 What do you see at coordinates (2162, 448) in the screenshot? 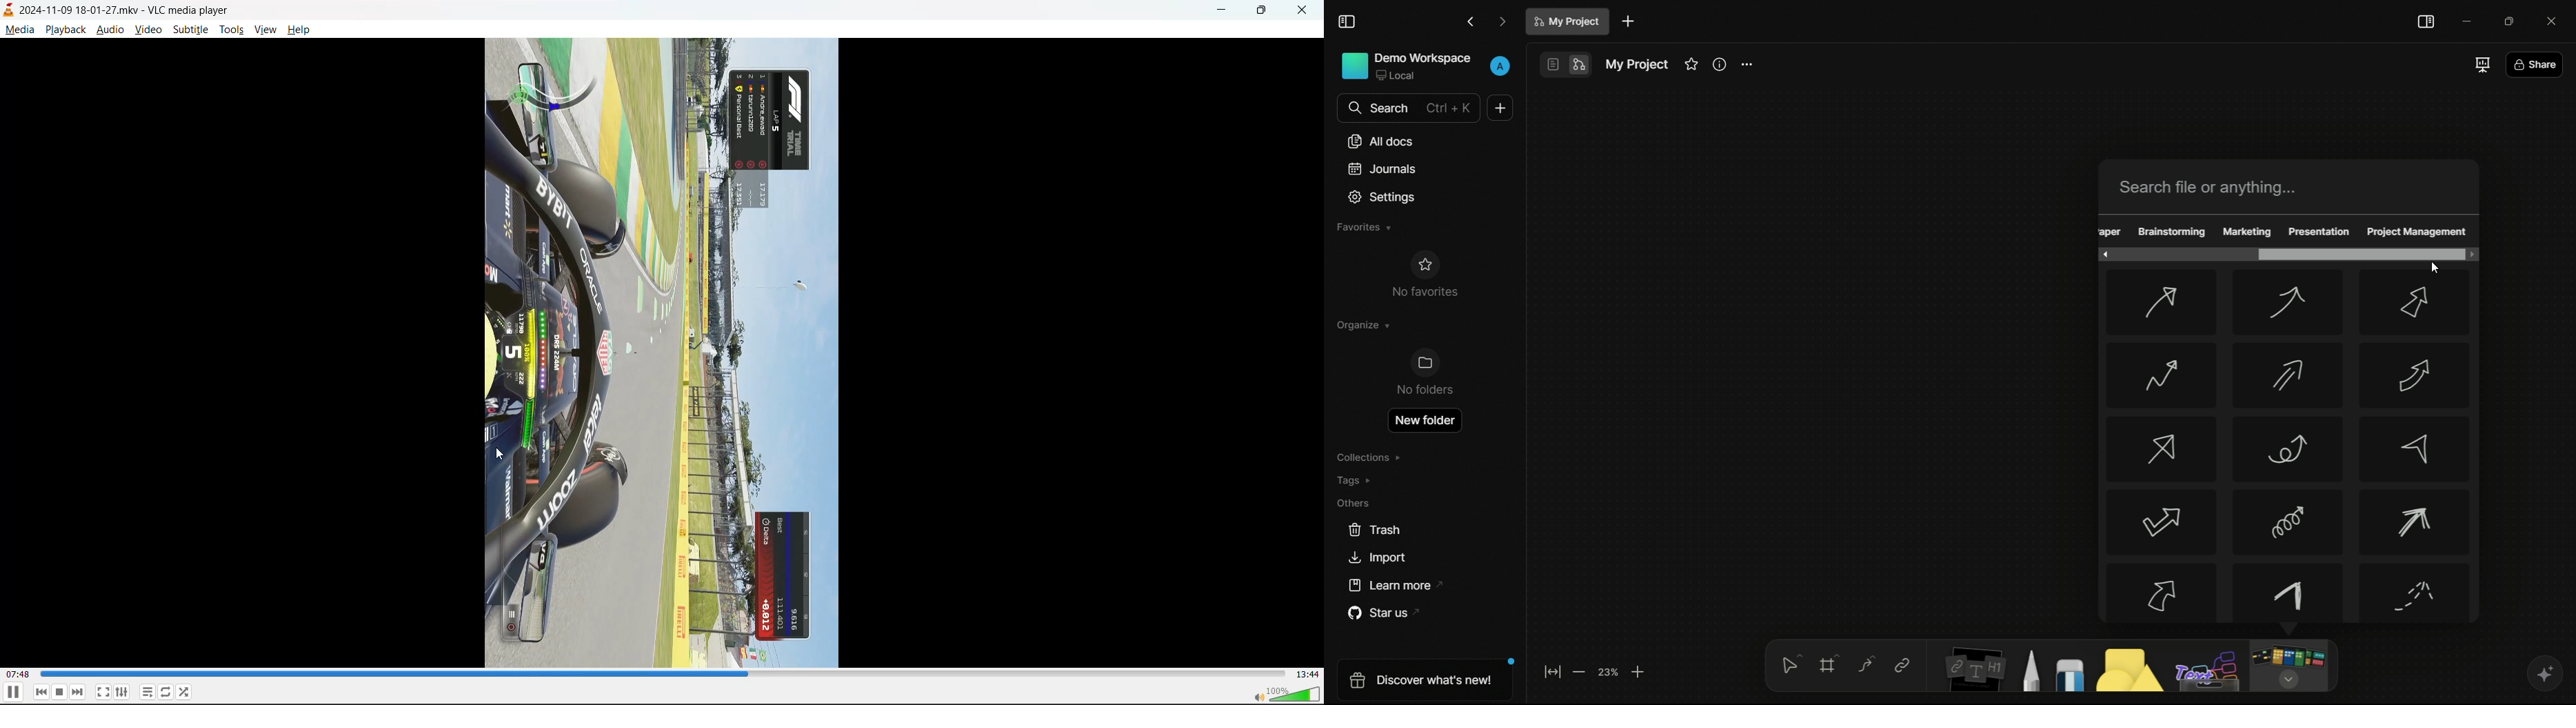
I see `arrow-7` at bounding box center [2162, 448].